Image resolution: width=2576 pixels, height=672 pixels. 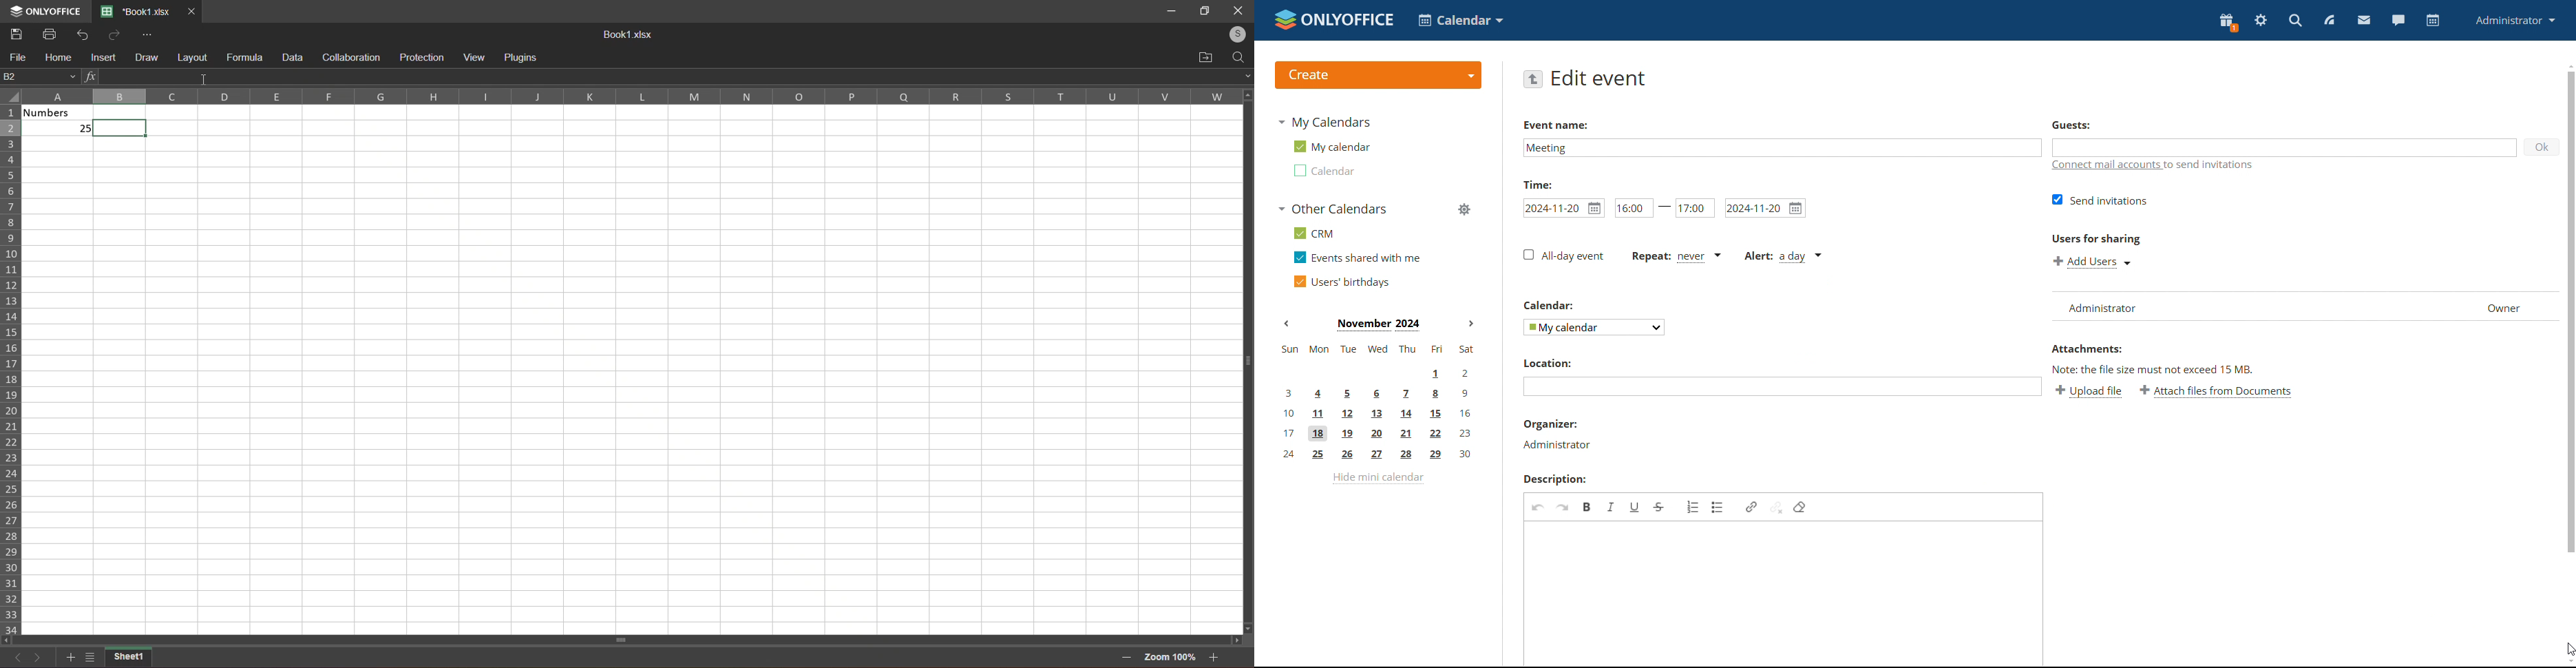 What do you see at coordinates (1241, 641) in the screenshot?
I see `scroll right` at bounding box center [1241, 641].